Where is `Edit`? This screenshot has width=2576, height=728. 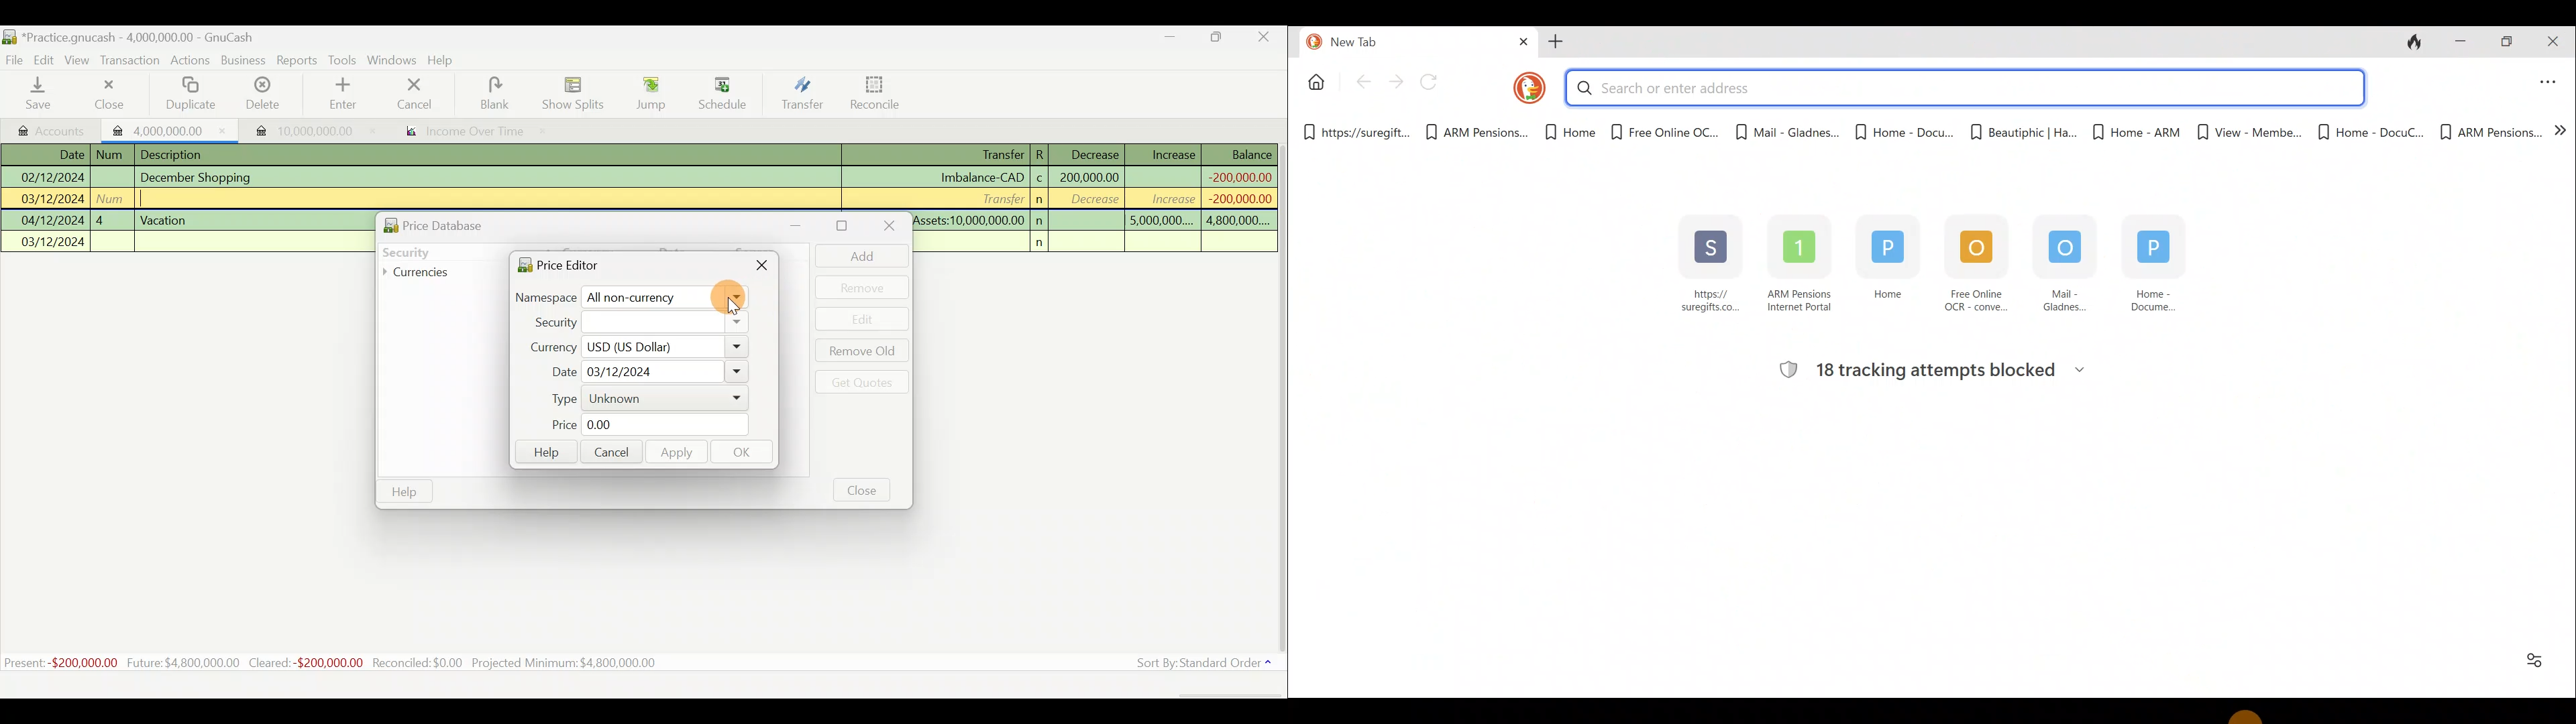
Edit is located at coordinates (46, 60).